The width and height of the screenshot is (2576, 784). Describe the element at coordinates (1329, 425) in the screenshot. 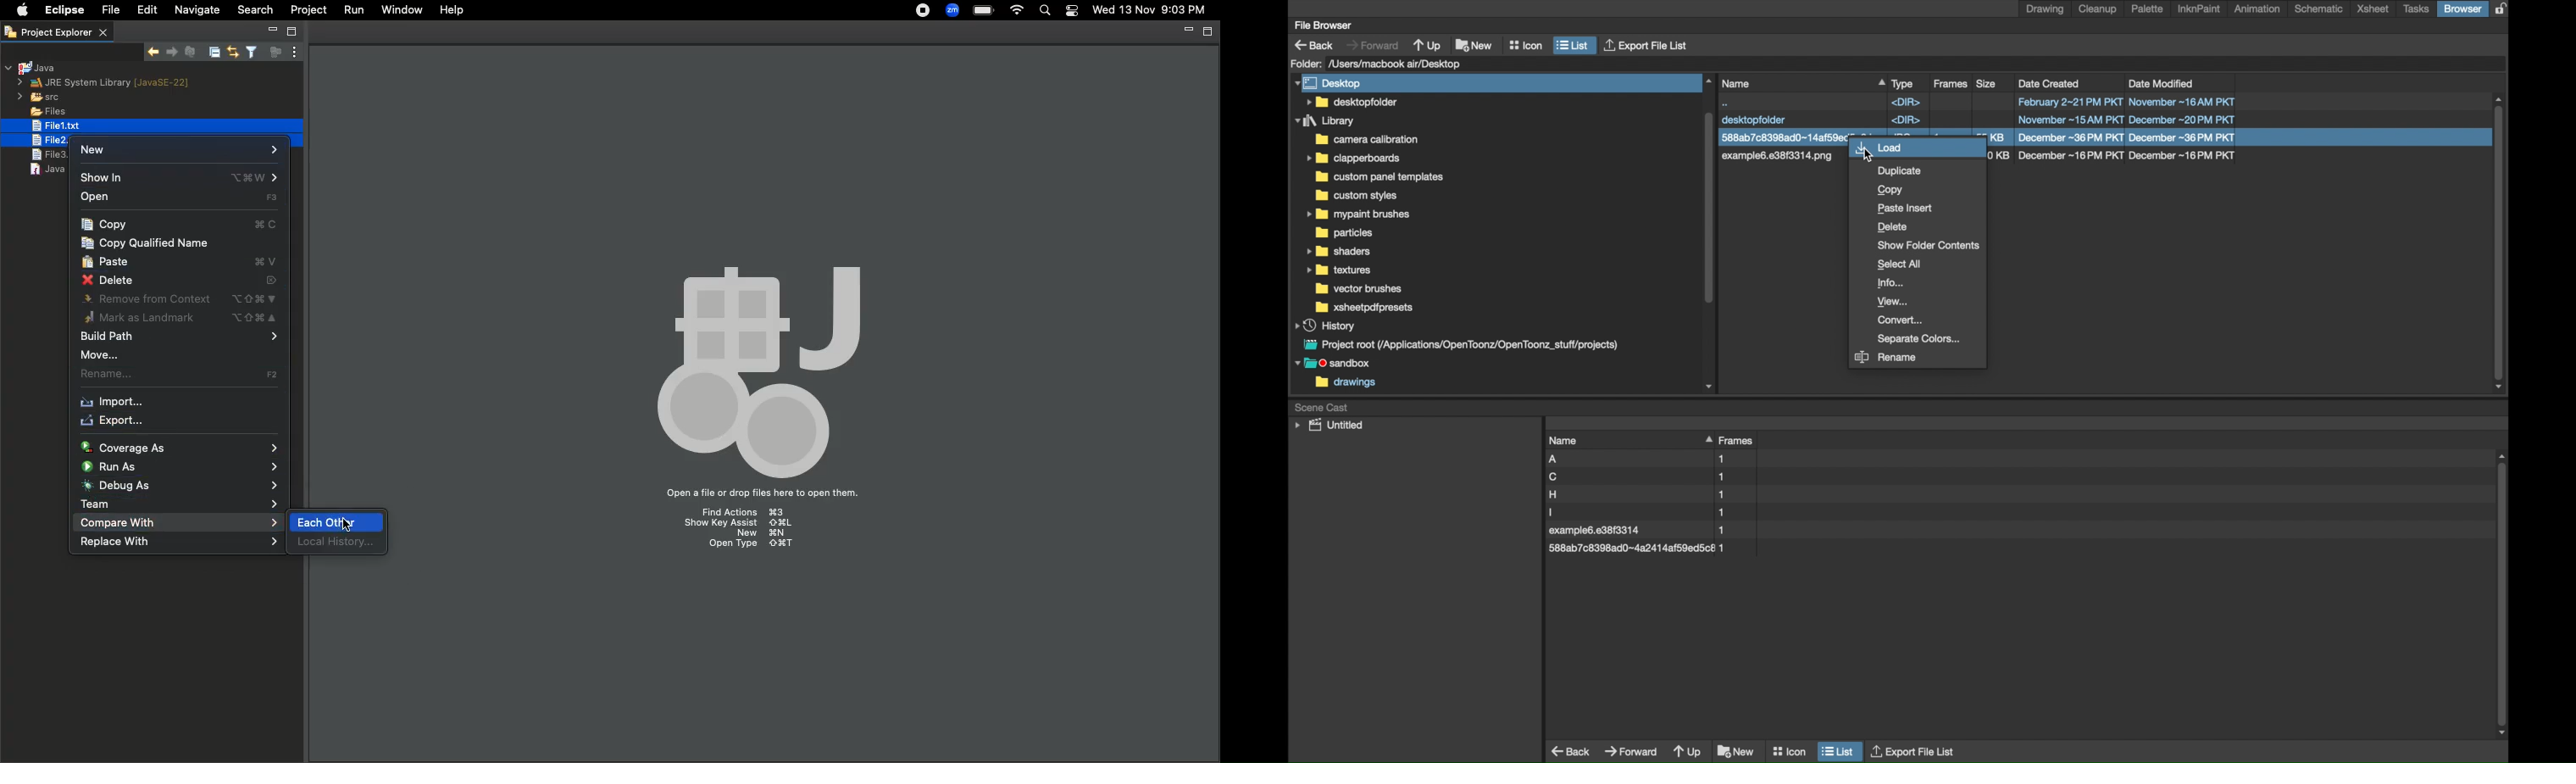

I see `untitled` at that location.